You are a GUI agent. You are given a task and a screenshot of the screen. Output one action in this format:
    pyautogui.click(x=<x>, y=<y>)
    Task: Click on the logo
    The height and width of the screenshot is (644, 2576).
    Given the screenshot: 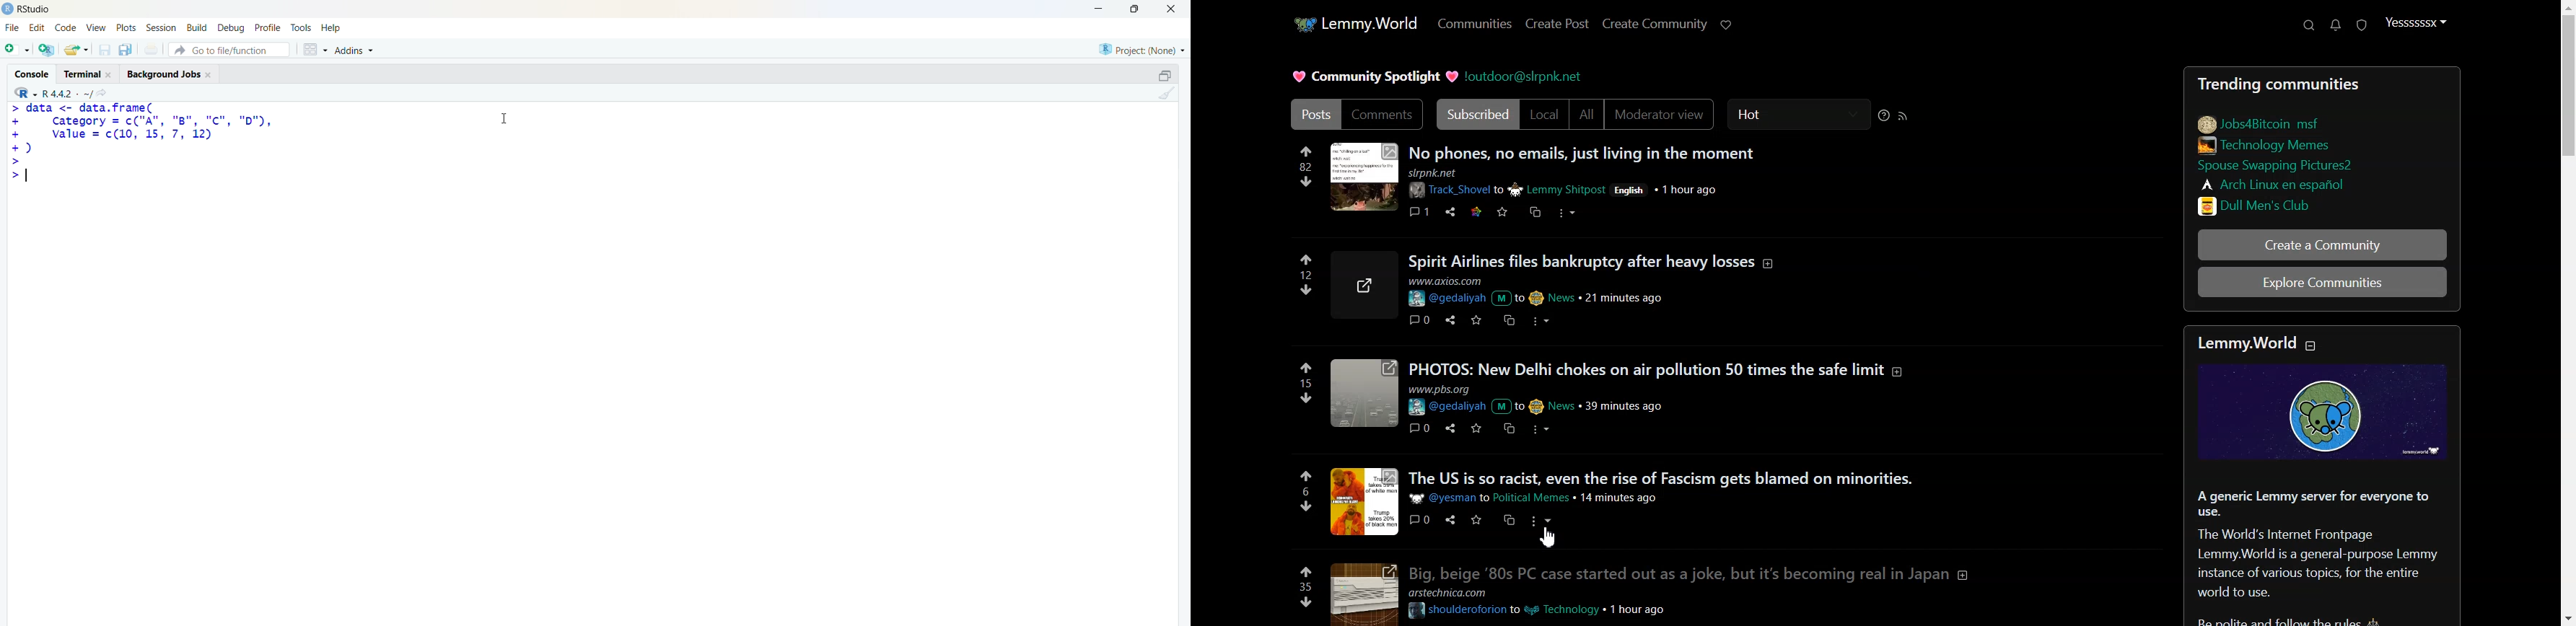 What is the action you would take?
    pyautogui.click(x=8, y=9)
    